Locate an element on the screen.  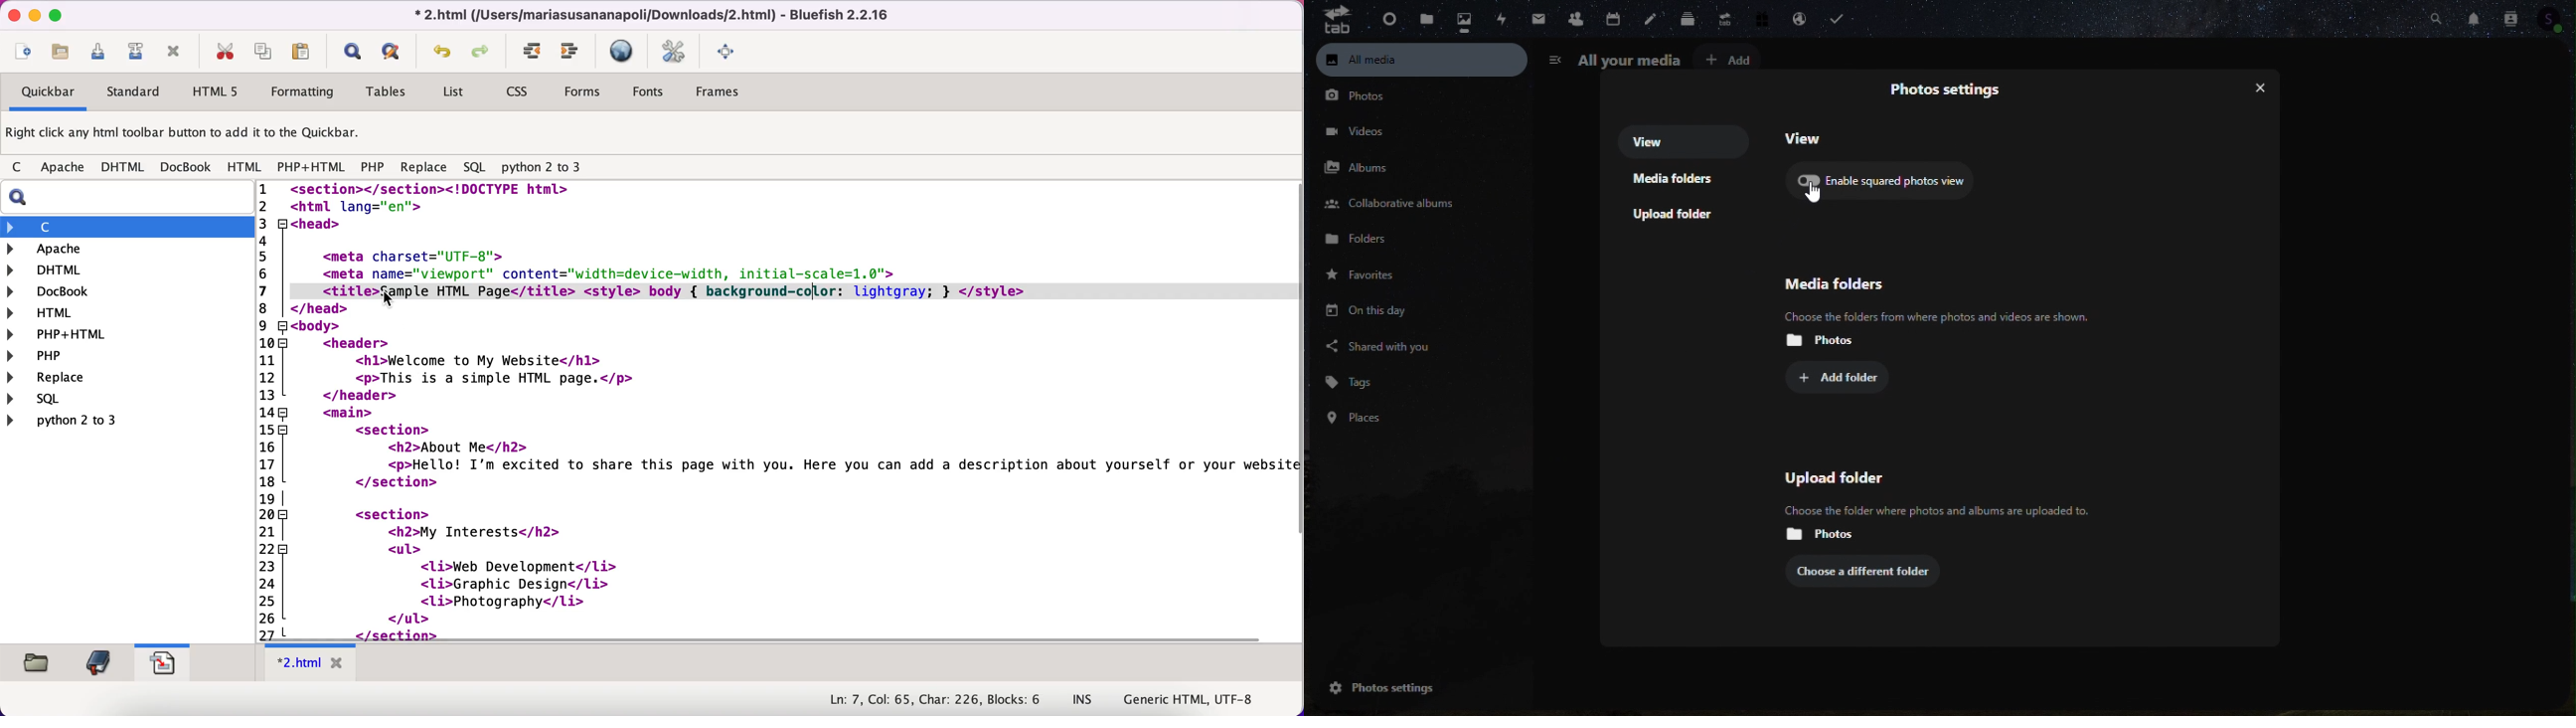
View is located at coordinates (1685, 140).